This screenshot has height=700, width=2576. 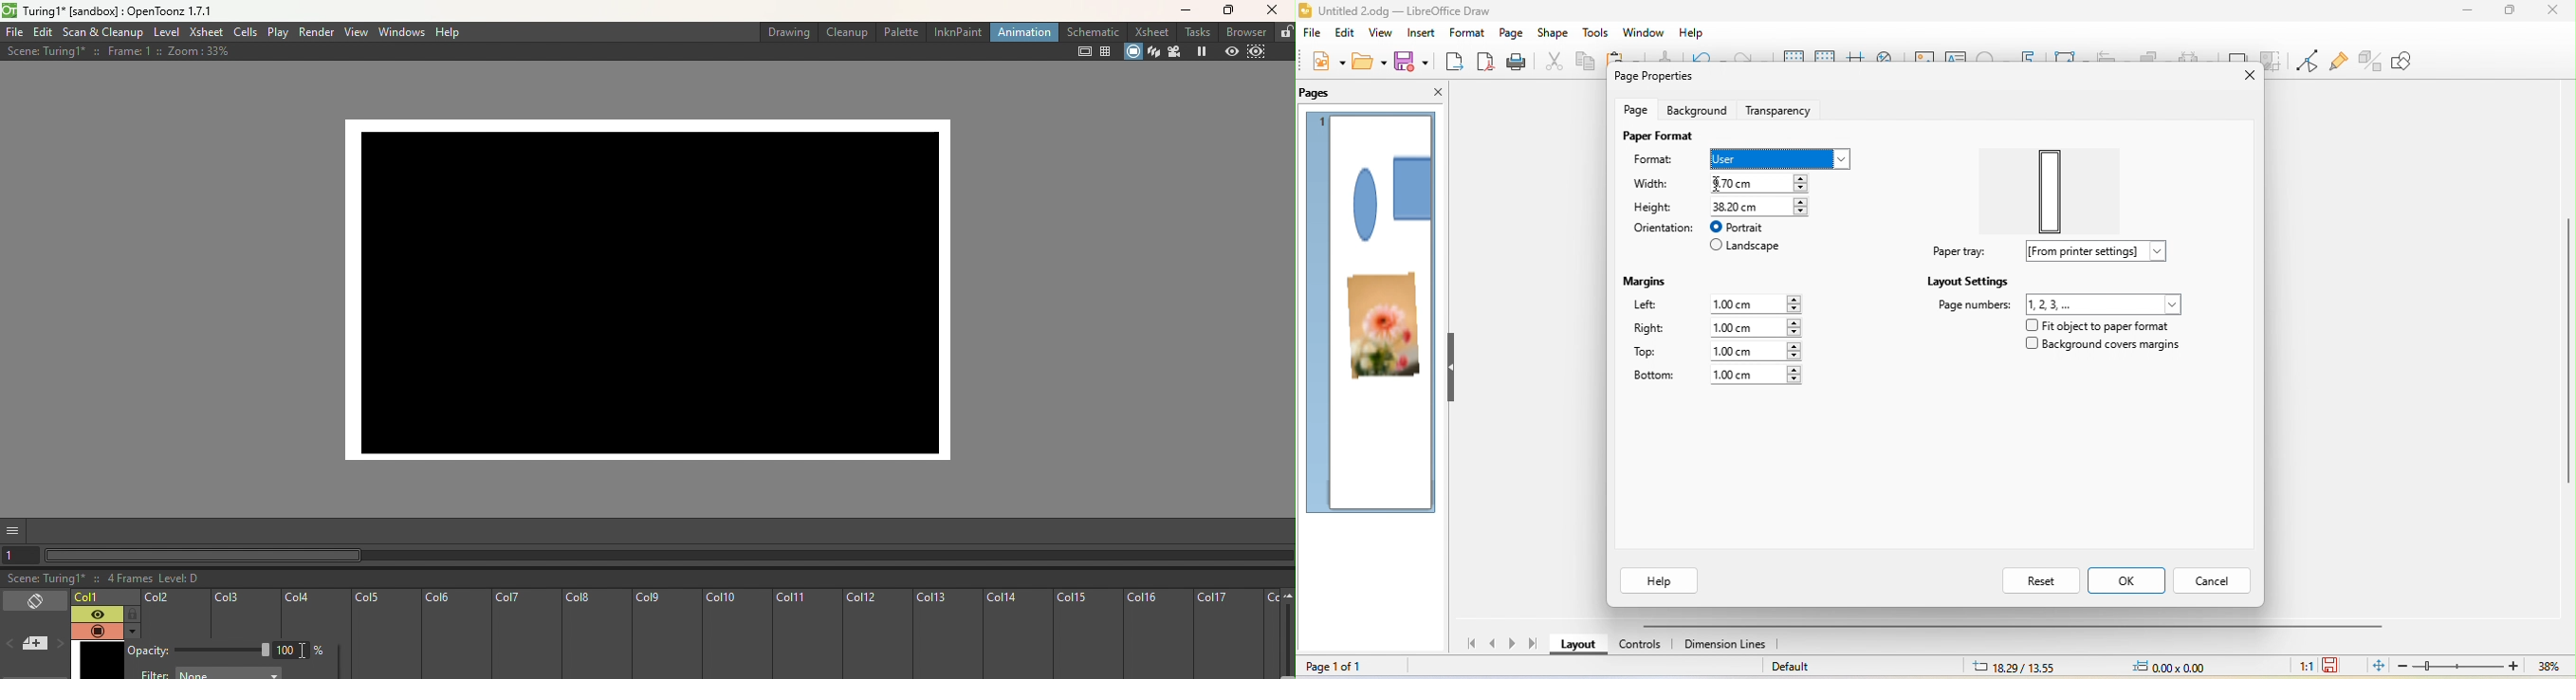 I want to click on select user, so click(x=1783, y=157).